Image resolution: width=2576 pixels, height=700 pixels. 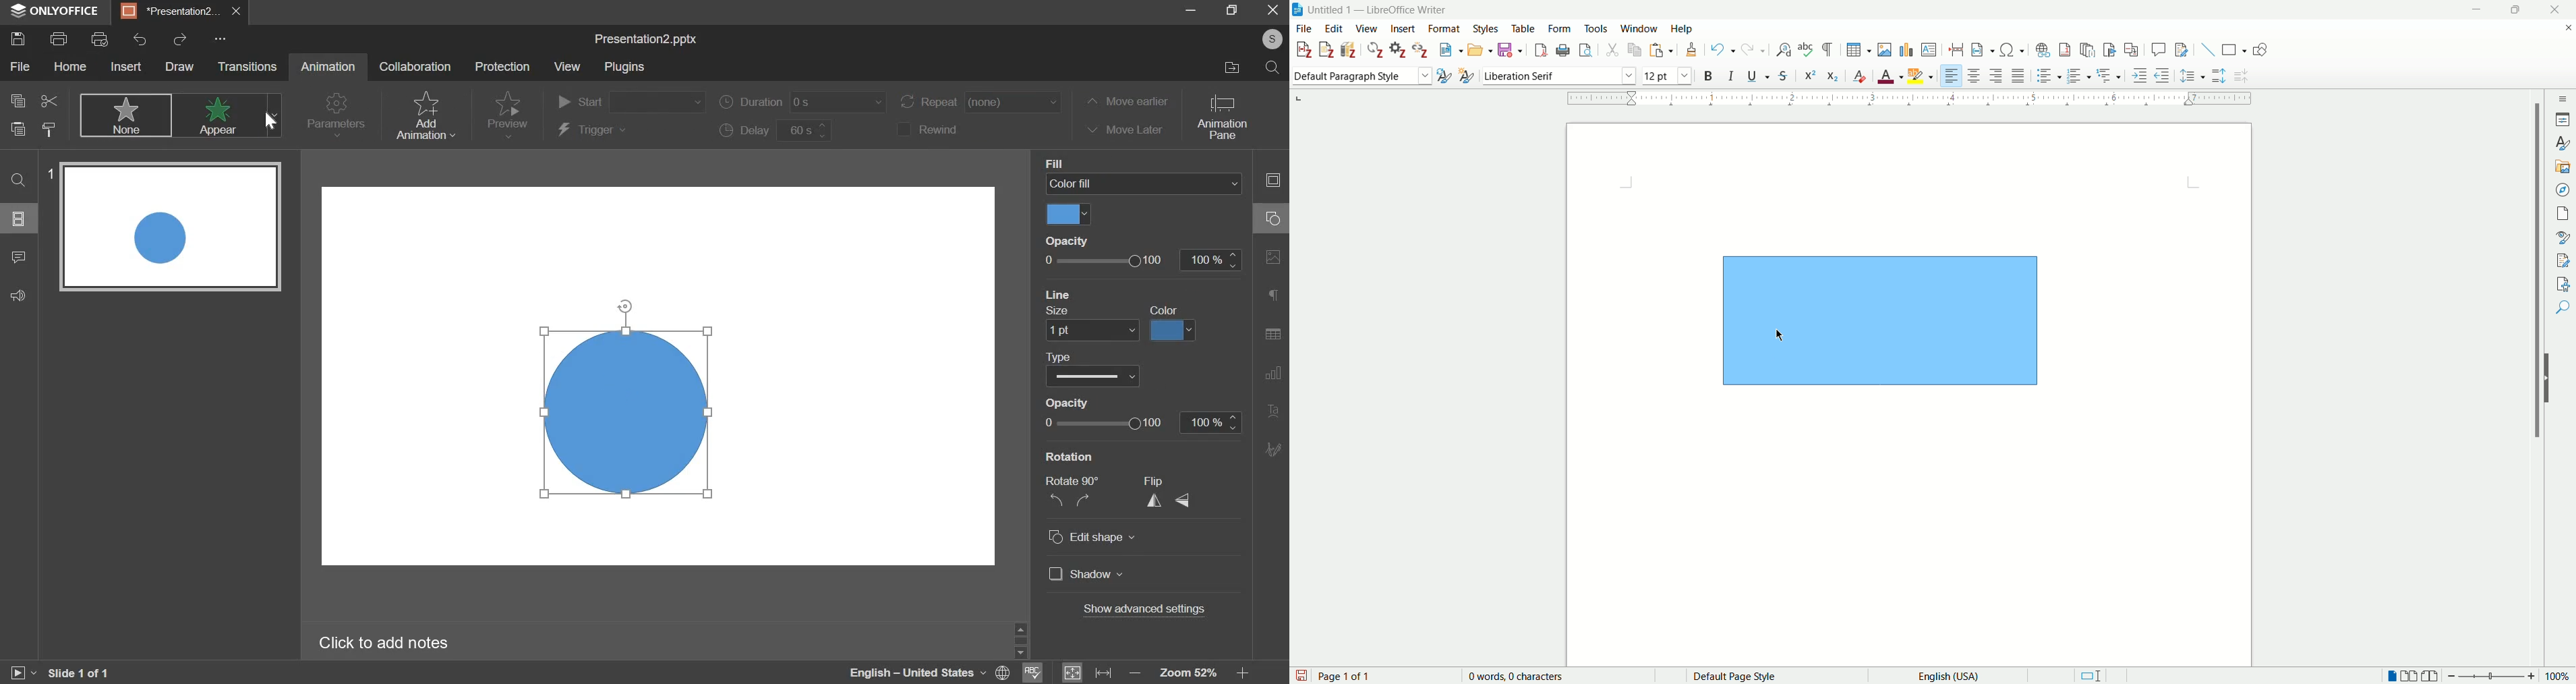 I want to click on italic, so click(x=1732, y=76).